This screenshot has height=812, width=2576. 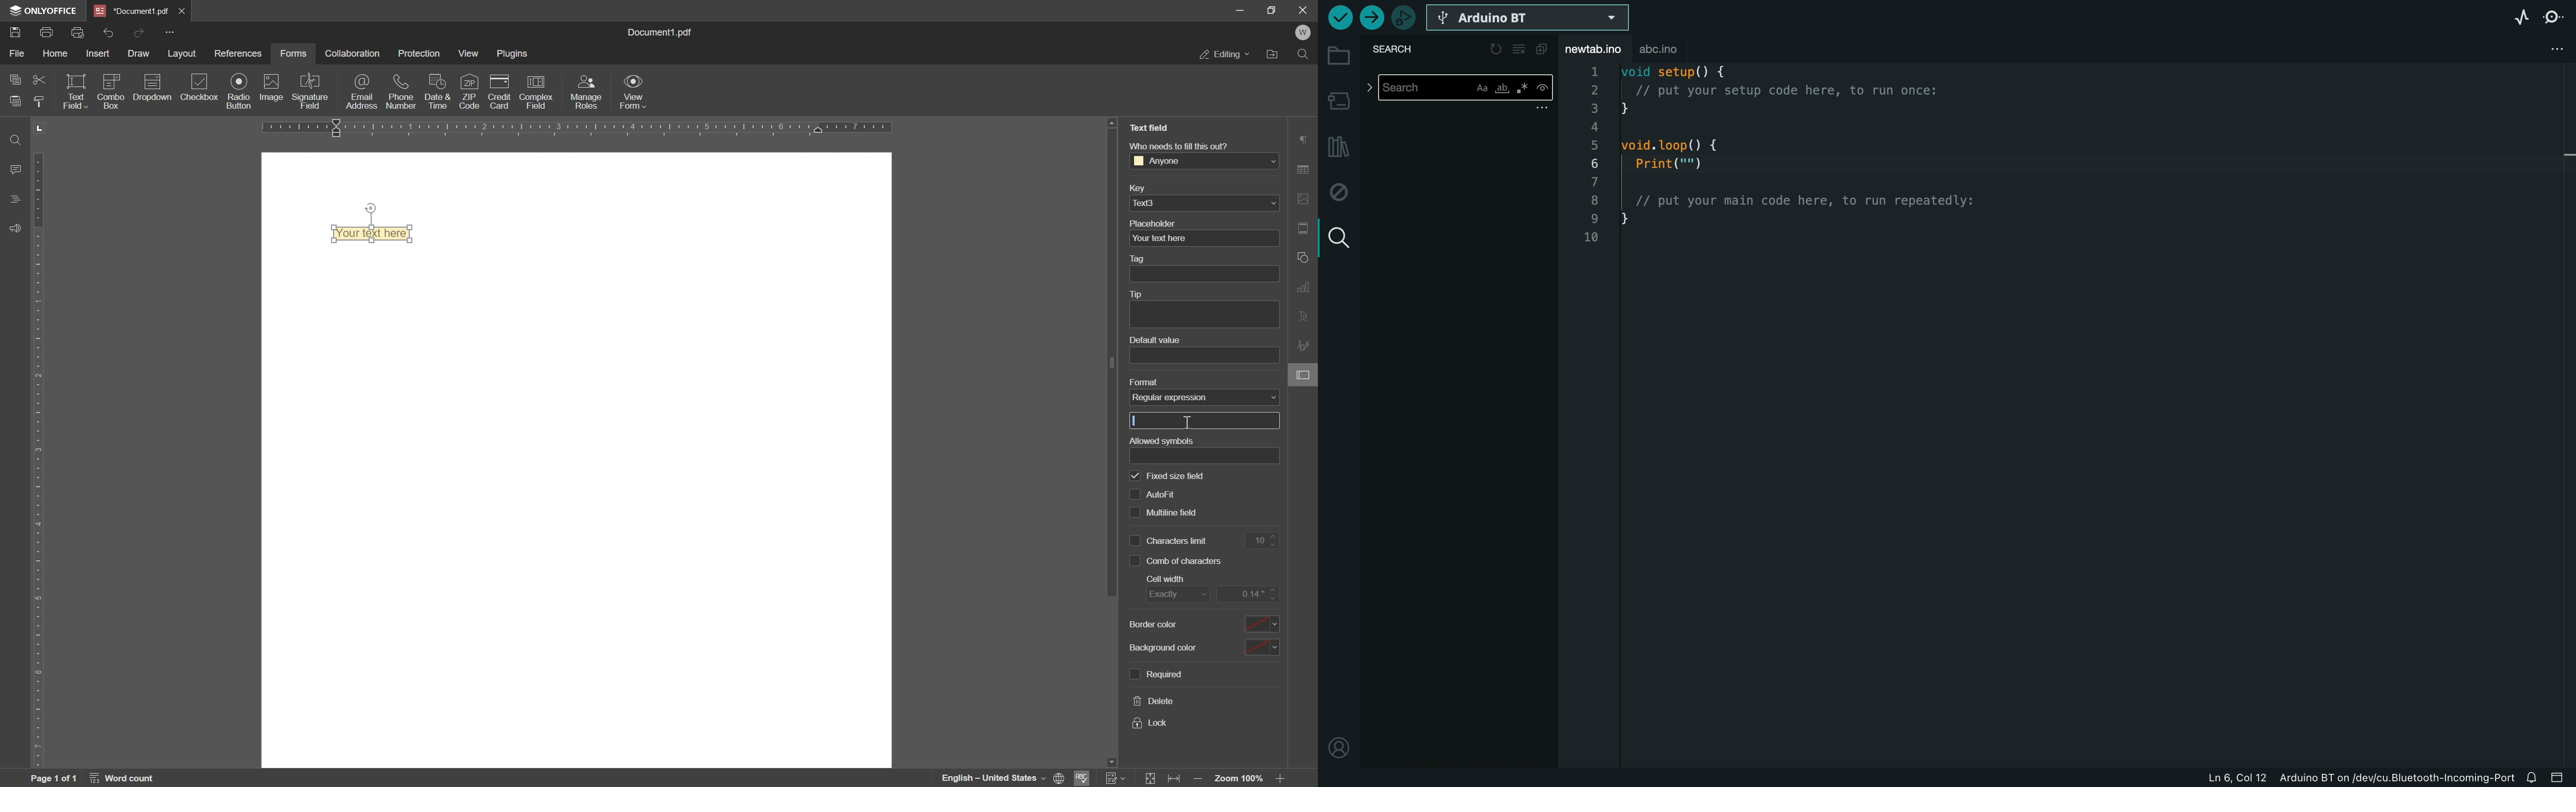 I want to click on comments, so click(x=13, y=168).